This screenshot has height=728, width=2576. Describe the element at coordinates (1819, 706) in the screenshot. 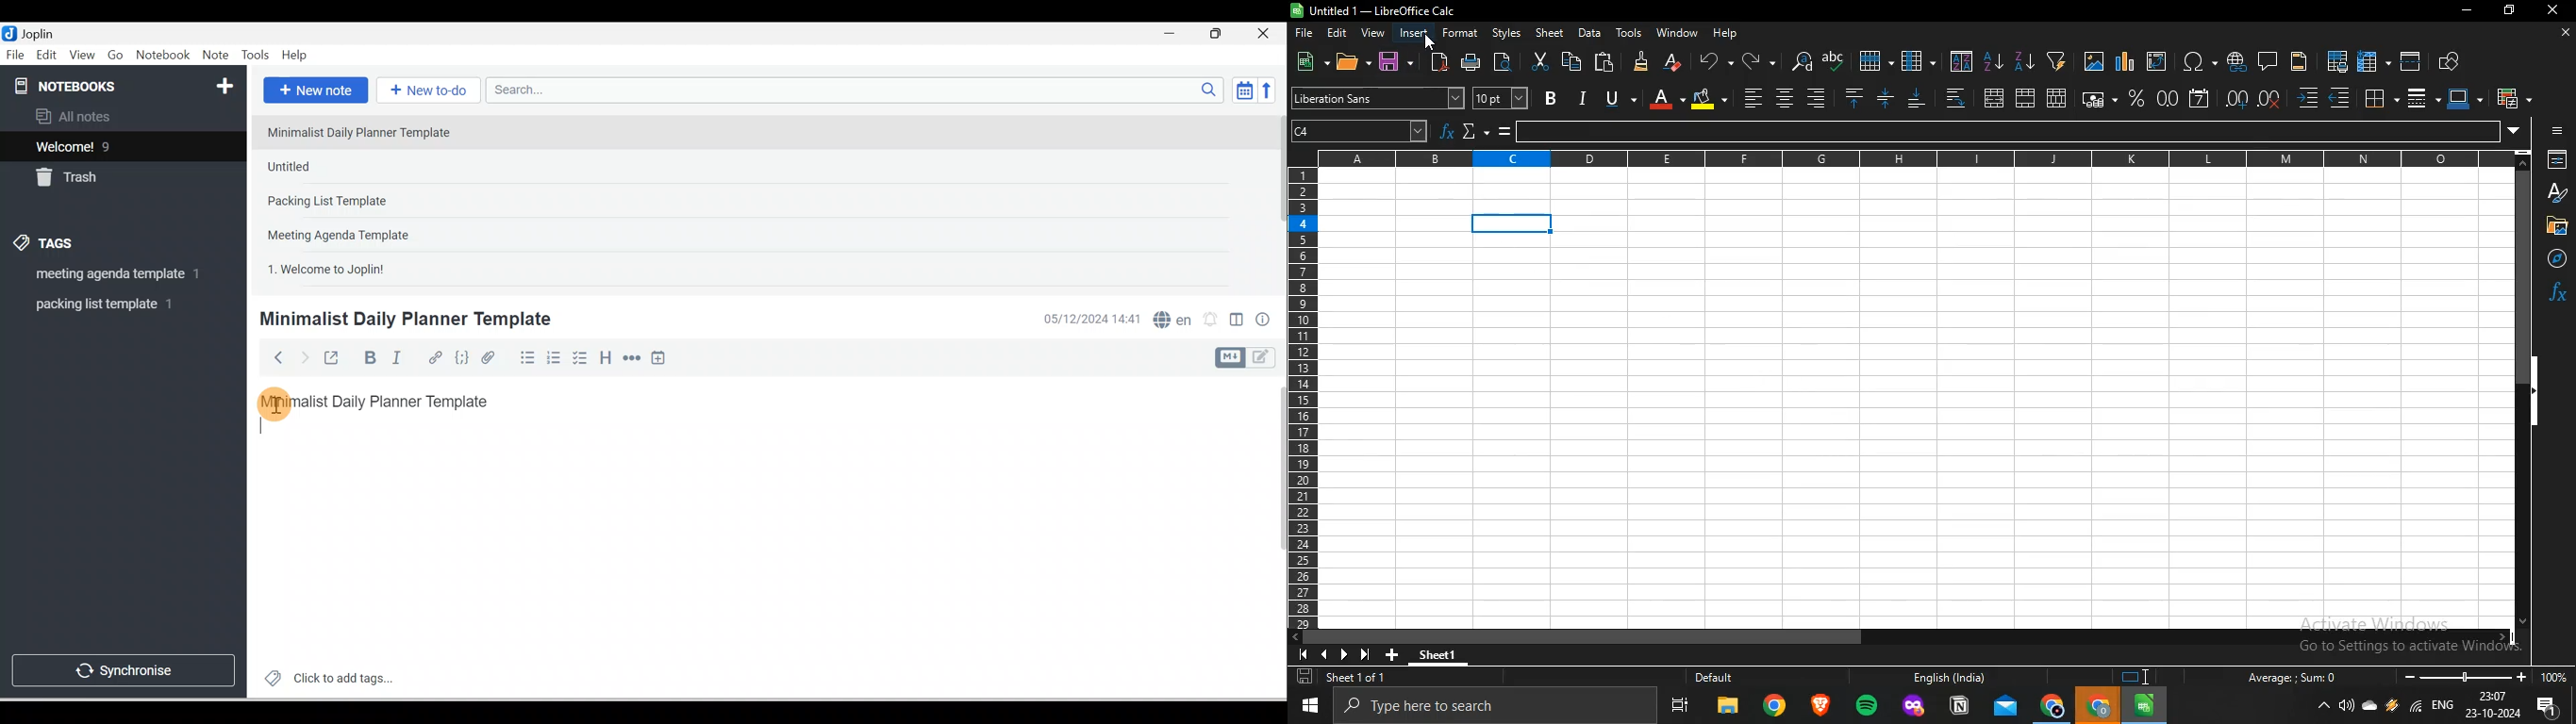

I see `brave` at that location.